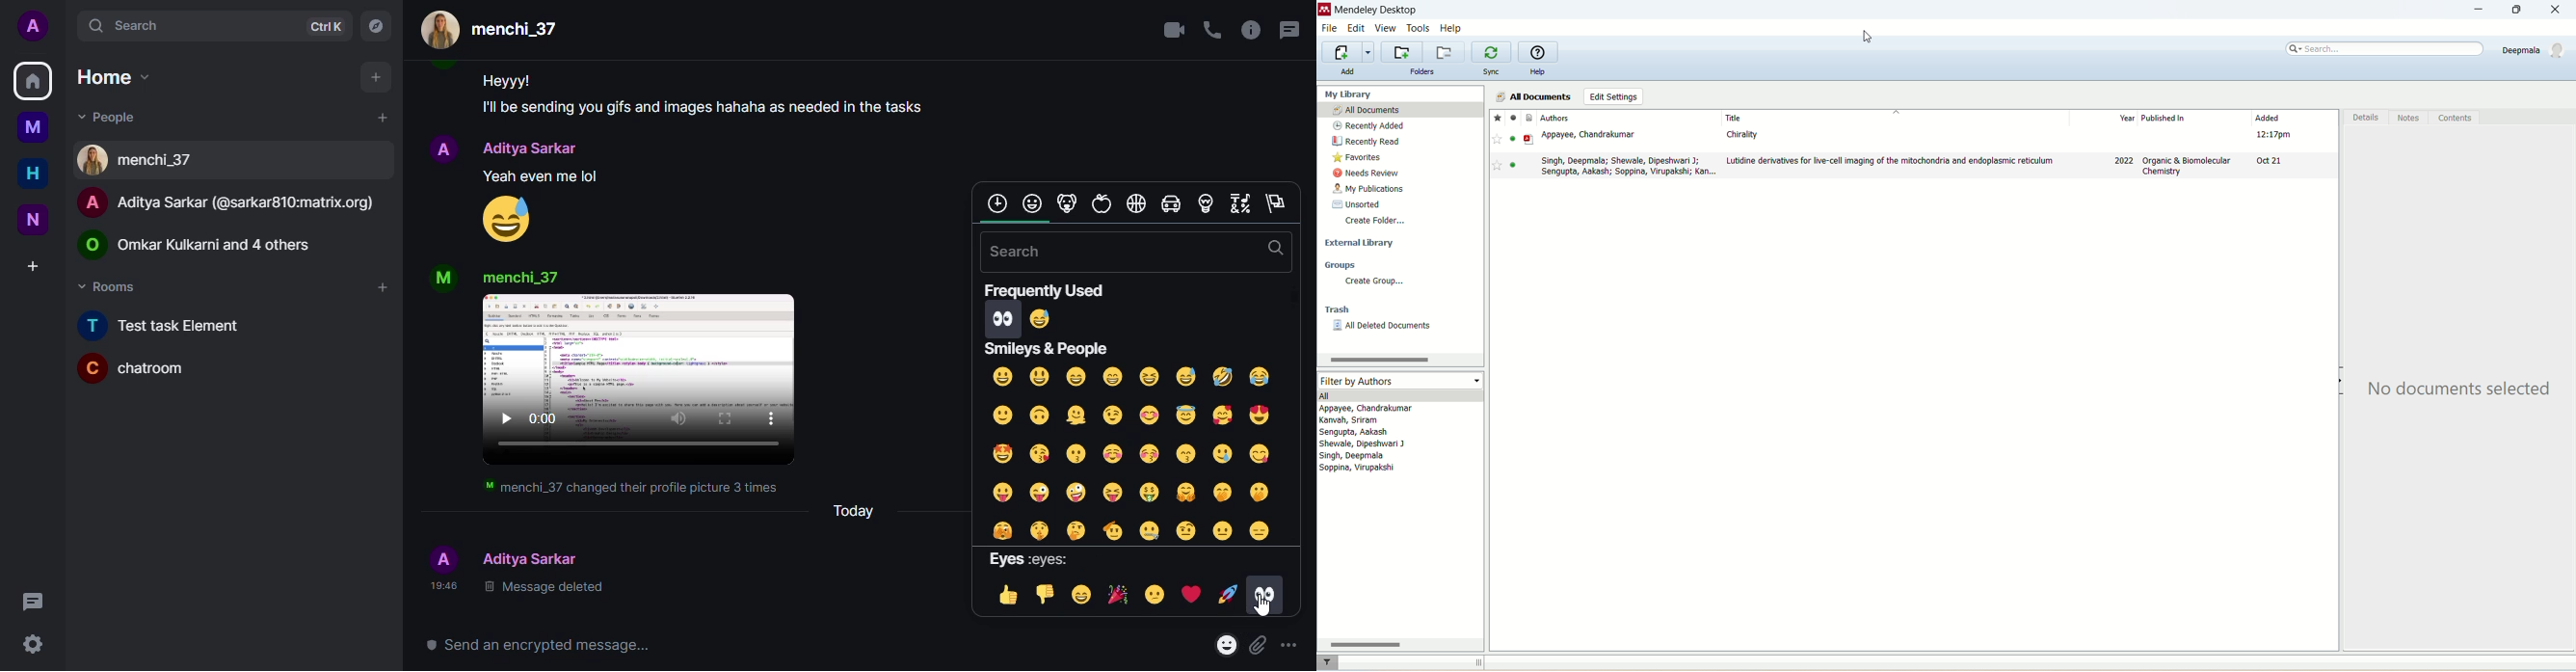  Describe the element at coordinates (1226, 596) in the screenshot. I see `rocket` at that location.